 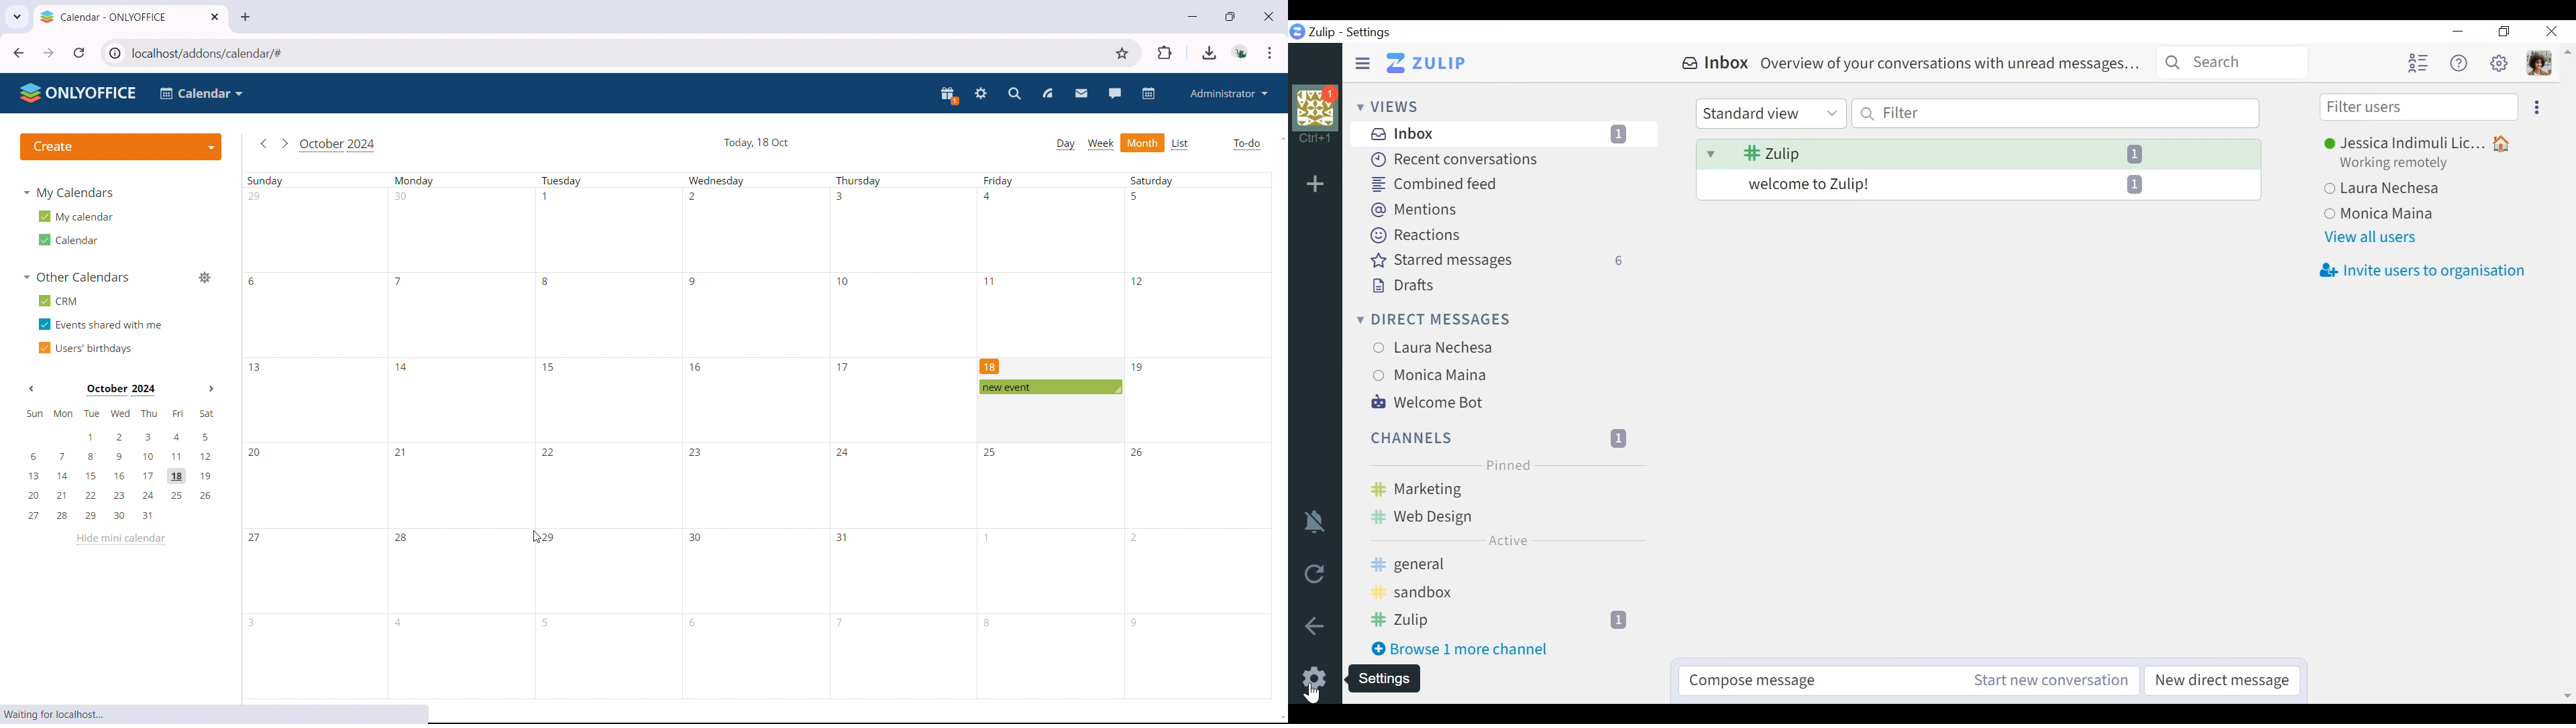 What do you see at coordinates (1507, 467) in the screenshot?
I see `Pinned` at bounding box center [1507, 467].